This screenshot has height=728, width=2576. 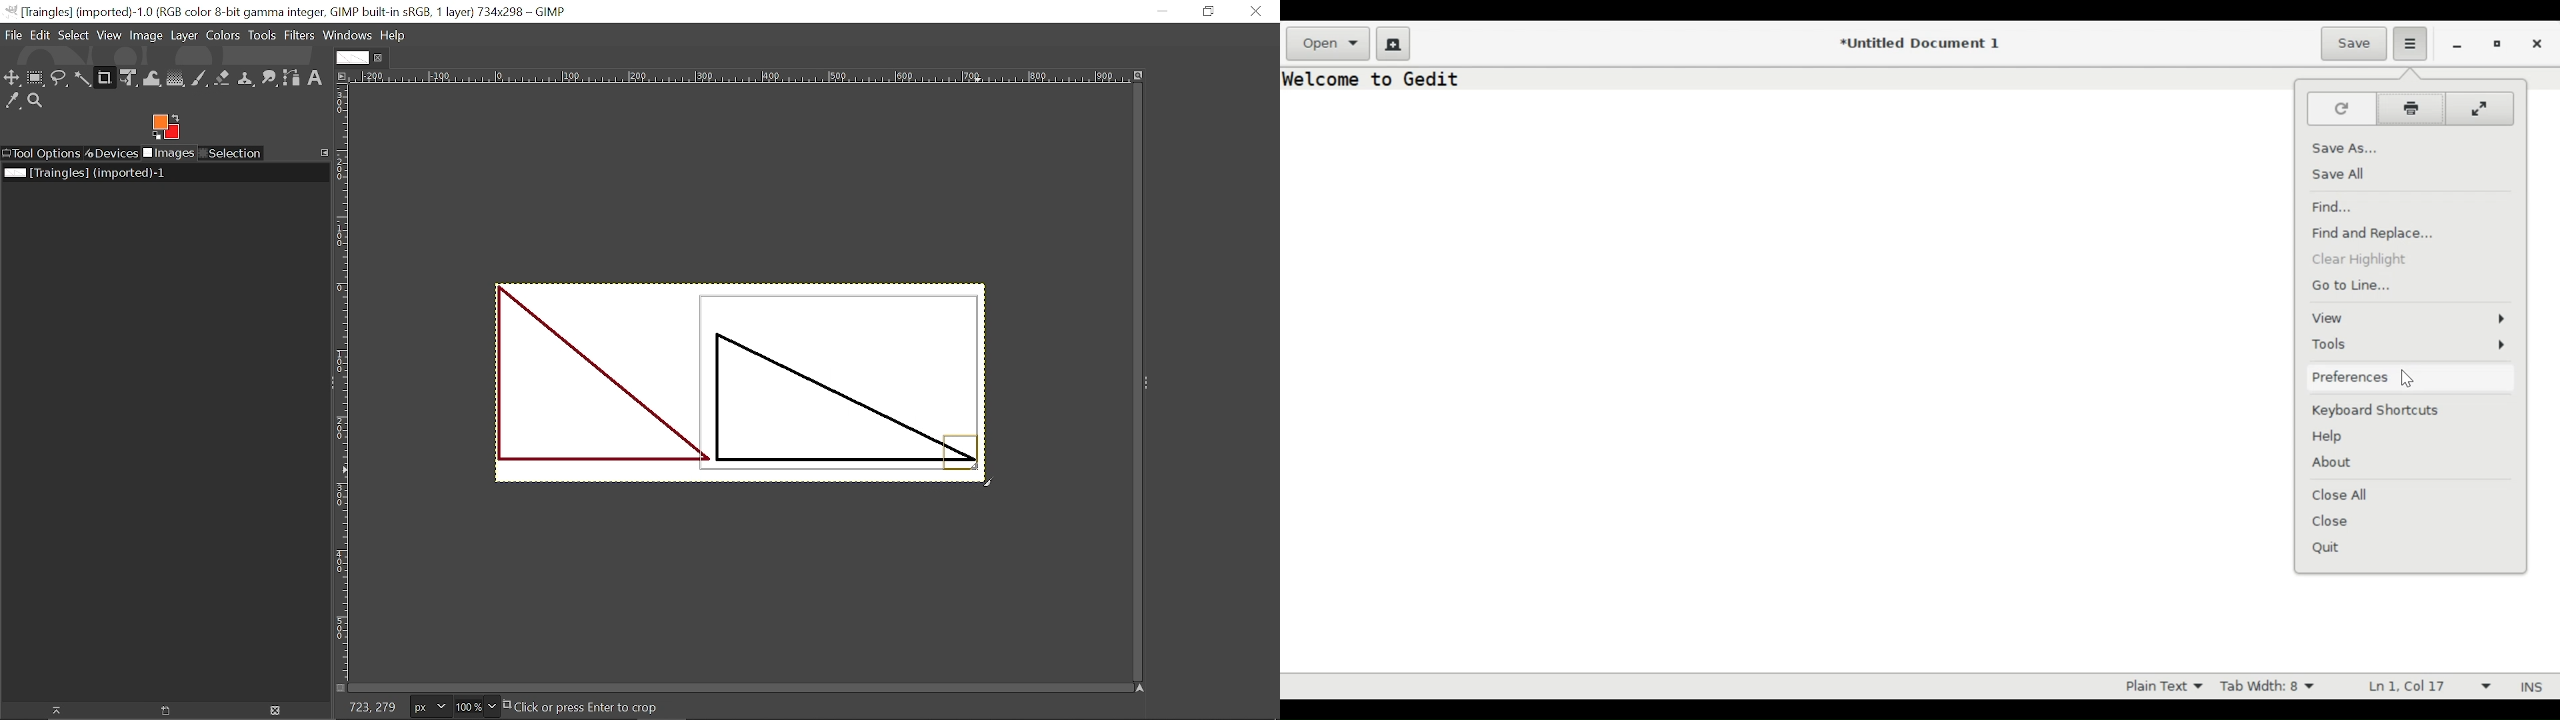 I want to click on Raise this image display, so click(x=54, y=710).